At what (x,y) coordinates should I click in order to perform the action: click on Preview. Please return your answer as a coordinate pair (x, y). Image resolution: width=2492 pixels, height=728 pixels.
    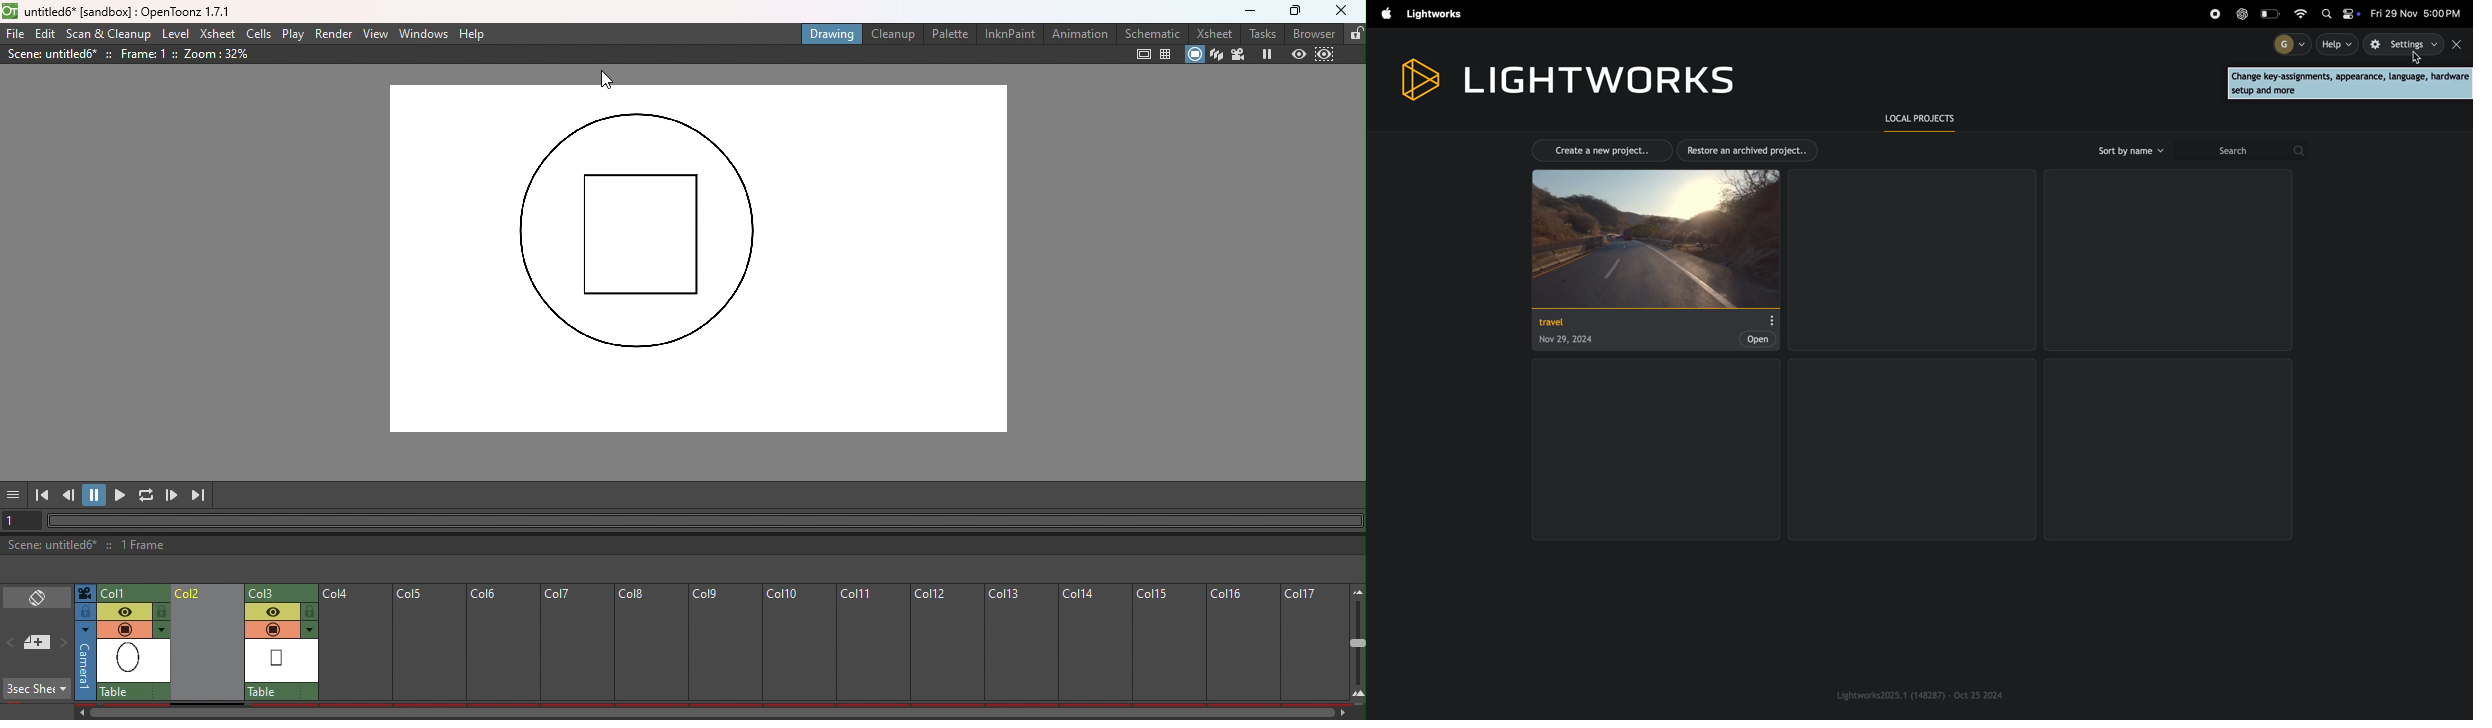
    Looking at the image, I should click on (1298, 55).